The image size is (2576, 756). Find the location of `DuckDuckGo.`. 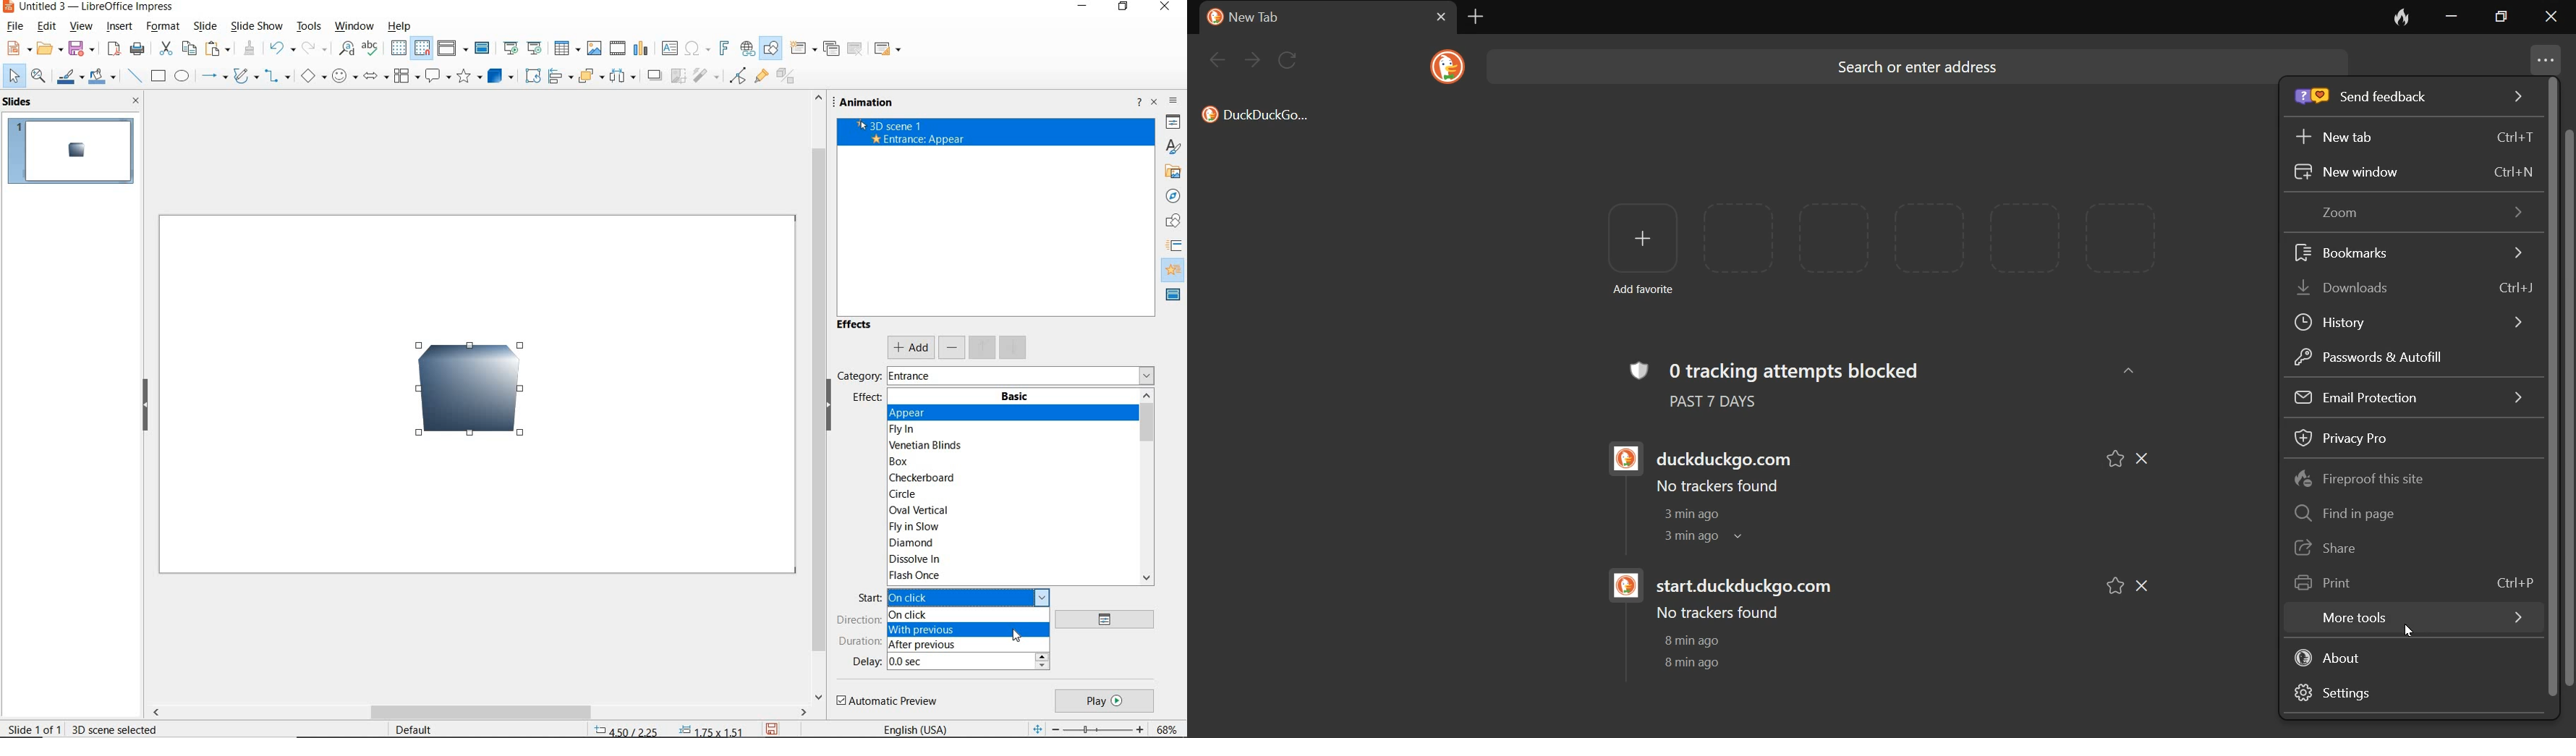

DuckDuckGo. is located at coordinates (1258, 117).